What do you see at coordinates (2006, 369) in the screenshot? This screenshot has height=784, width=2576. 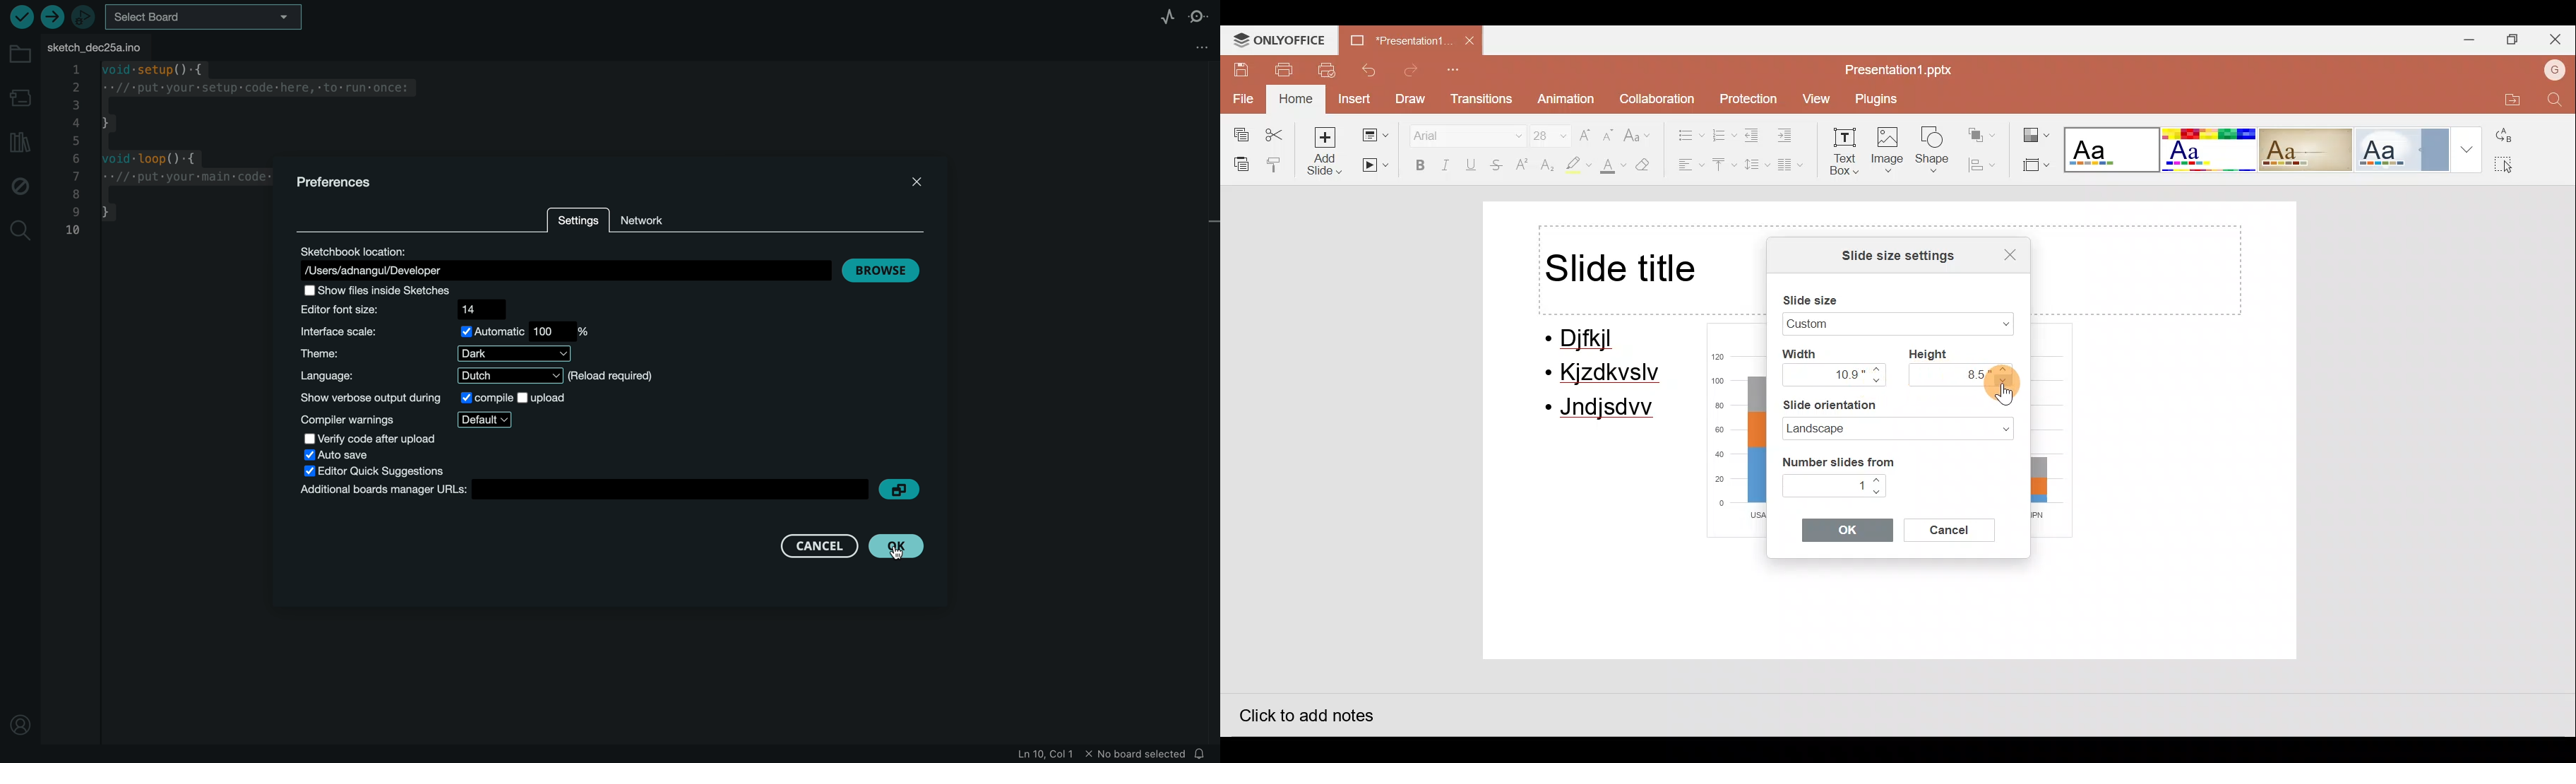 I see `Navigate up` at bounding box center [2006, 369].